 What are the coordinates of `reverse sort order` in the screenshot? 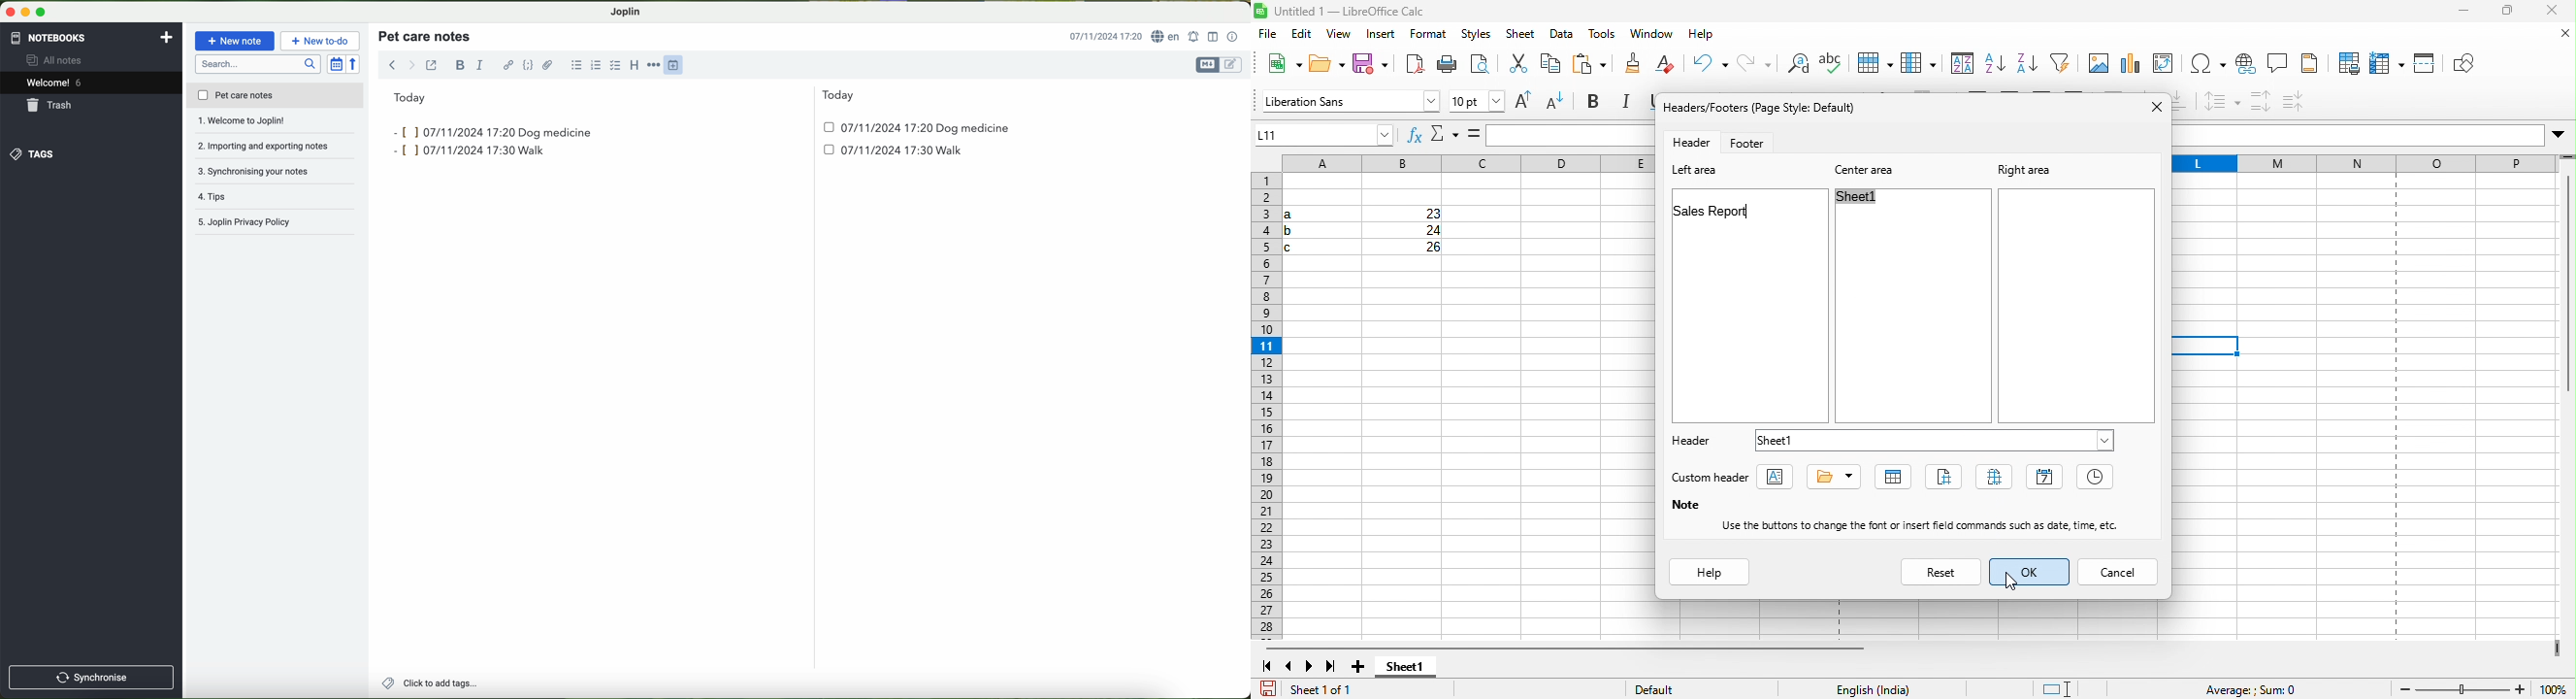 It's located at (356, 64).